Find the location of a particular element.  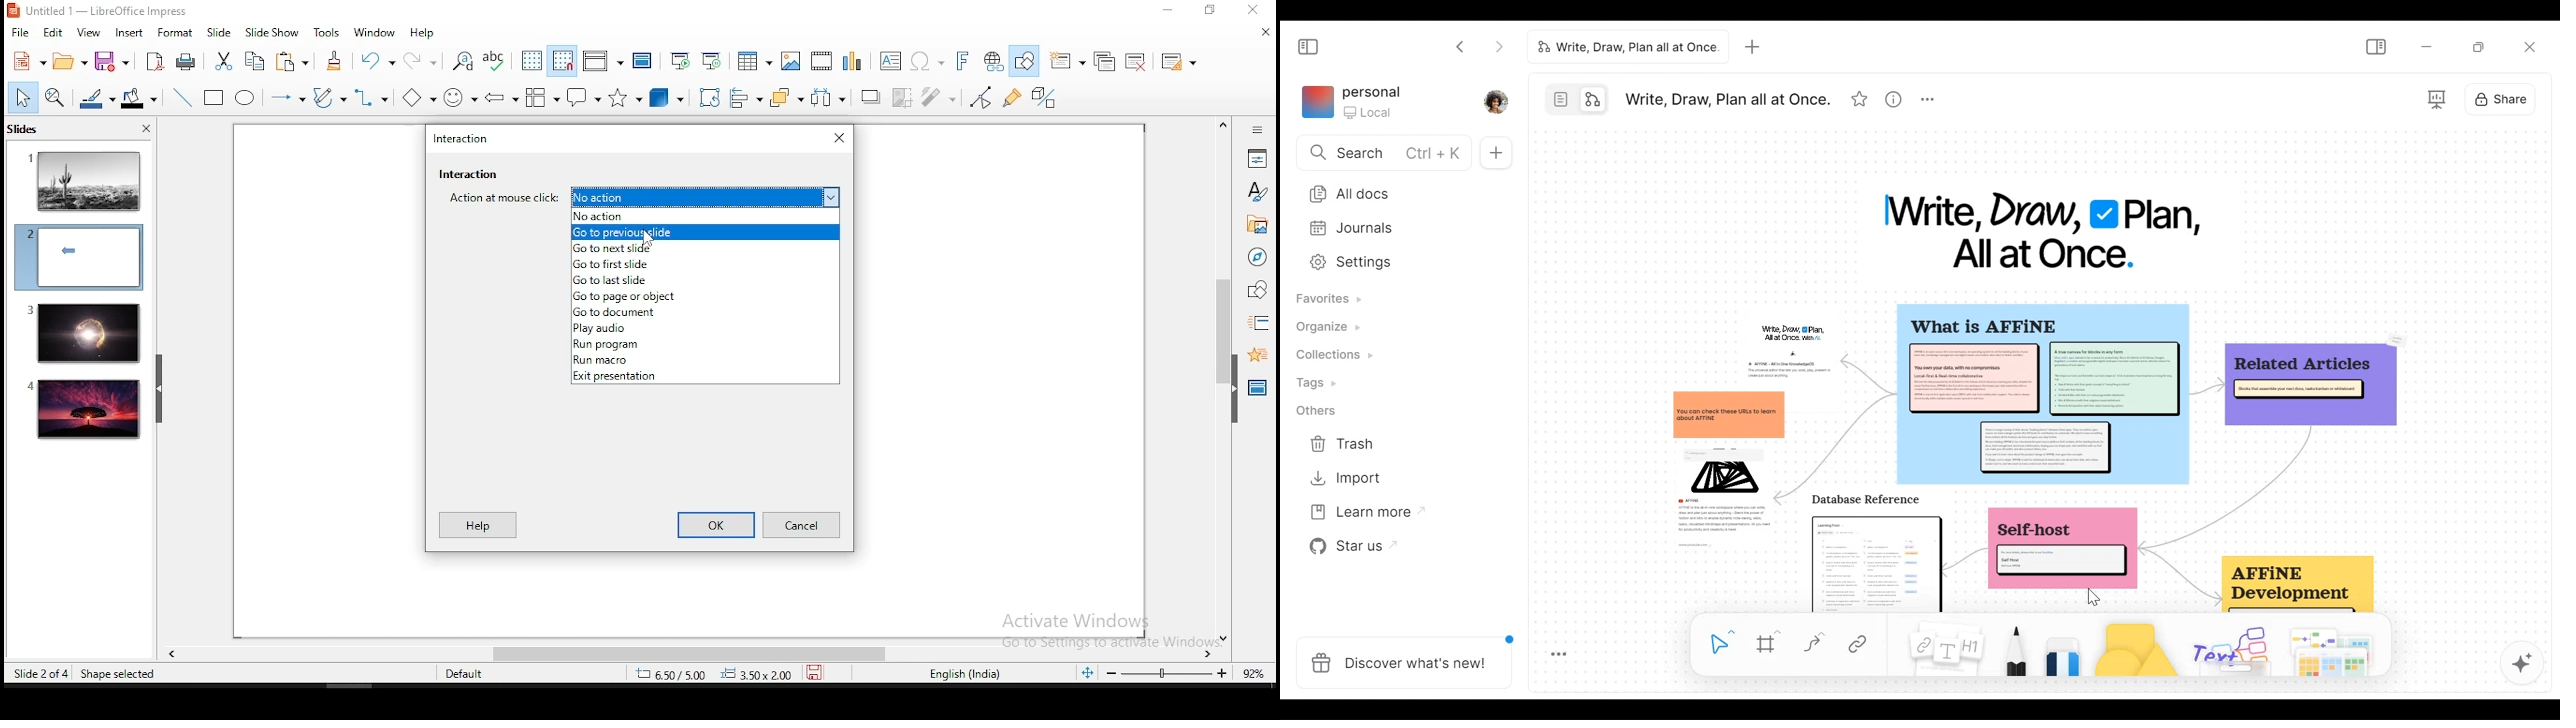

run macro is located at coordinates (705, 360).